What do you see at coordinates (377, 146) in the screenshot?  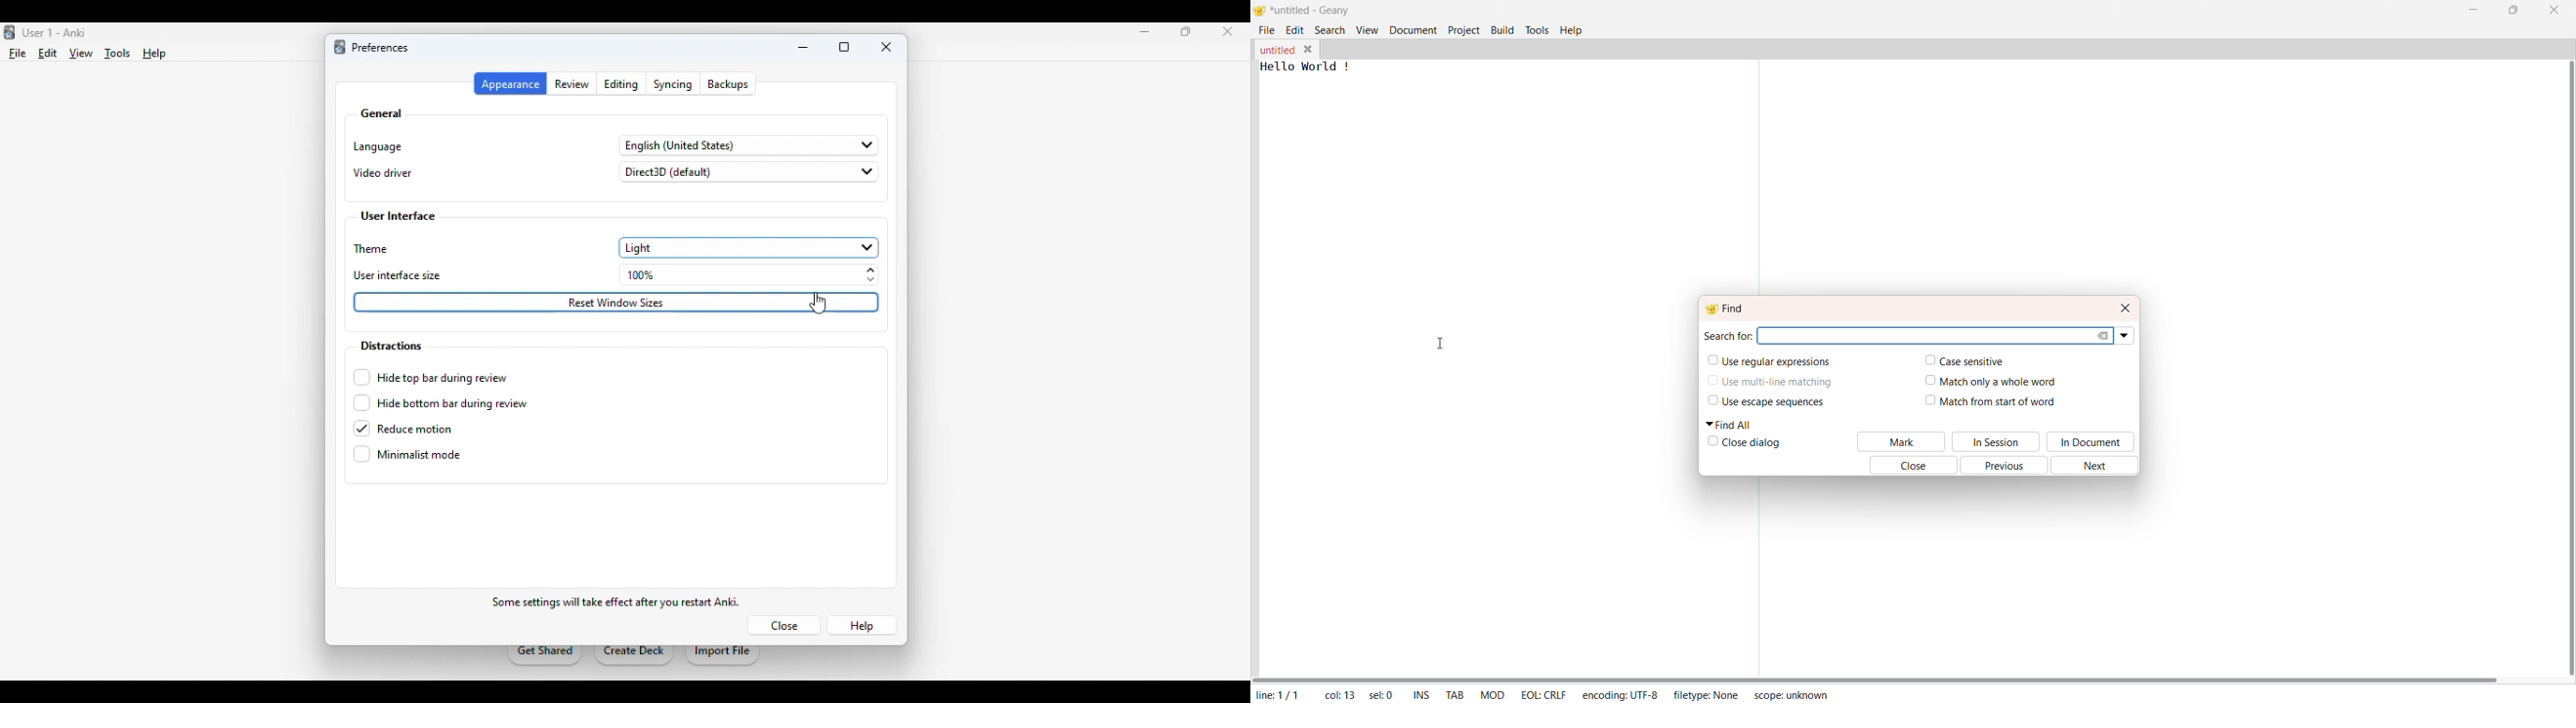 I see `language` at bounding box center [377, 146].